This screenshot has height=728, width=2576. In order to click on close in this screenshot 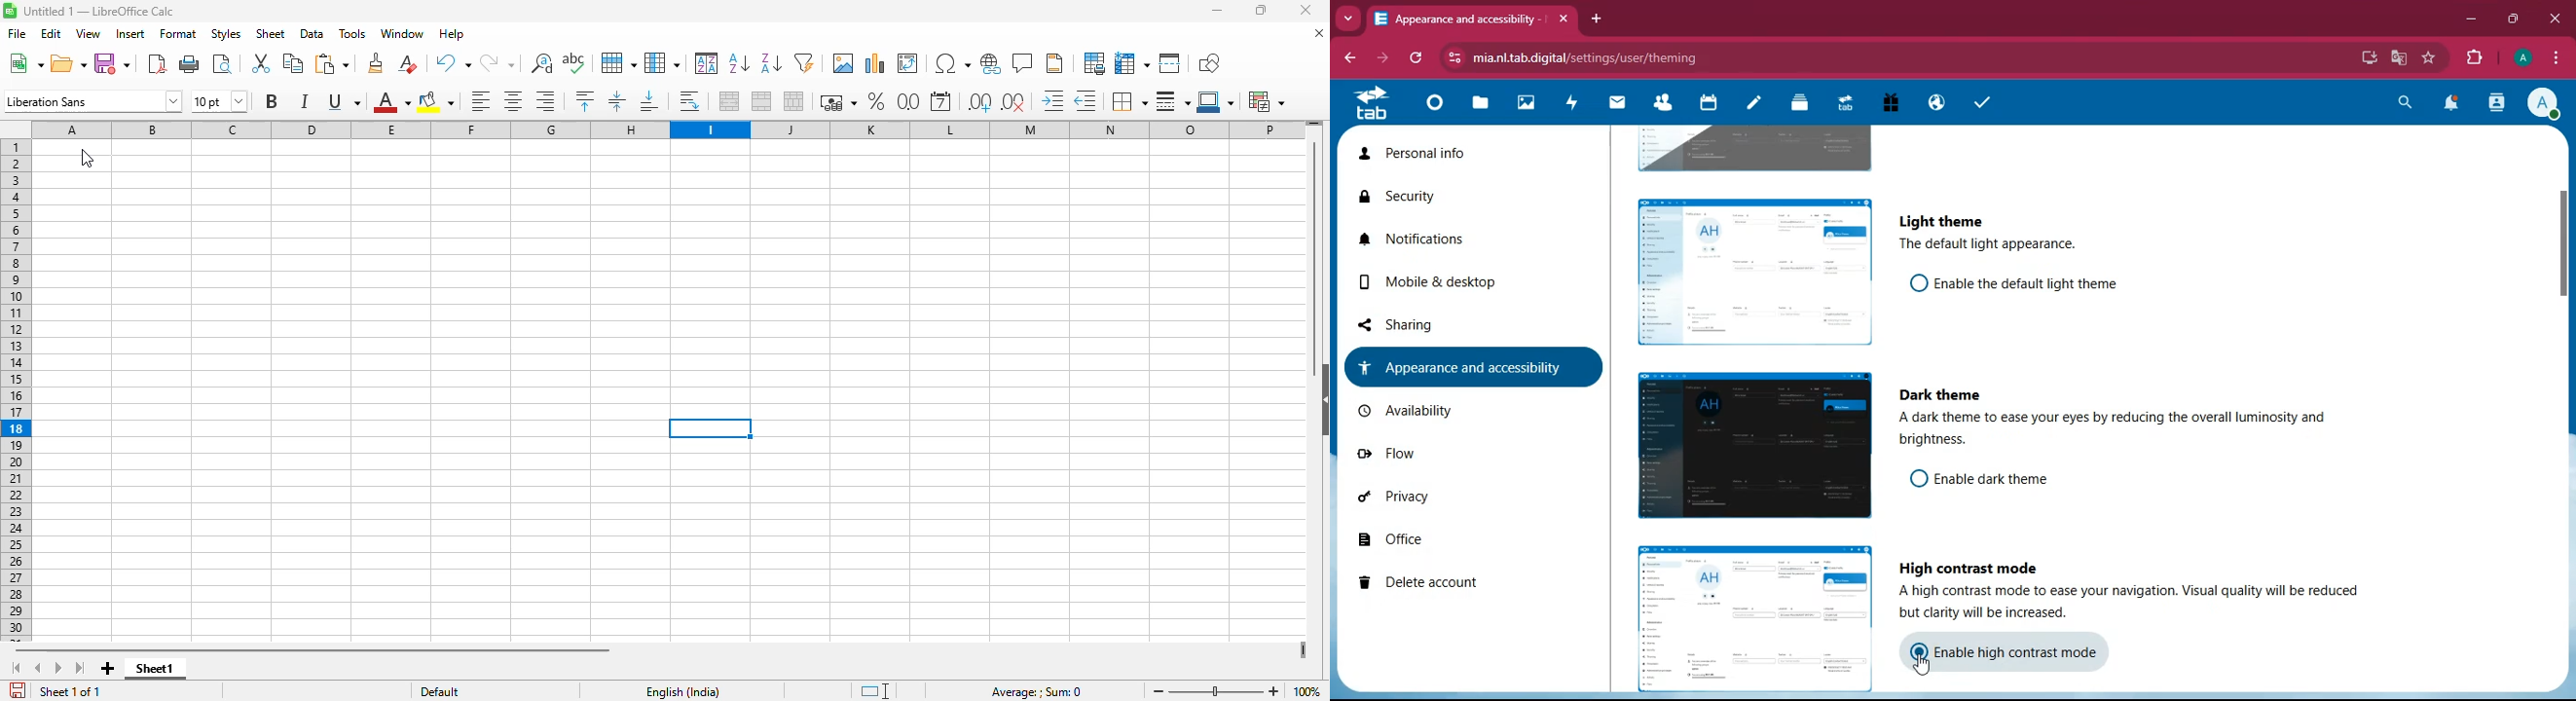, I will do `click(2554, 18)`.